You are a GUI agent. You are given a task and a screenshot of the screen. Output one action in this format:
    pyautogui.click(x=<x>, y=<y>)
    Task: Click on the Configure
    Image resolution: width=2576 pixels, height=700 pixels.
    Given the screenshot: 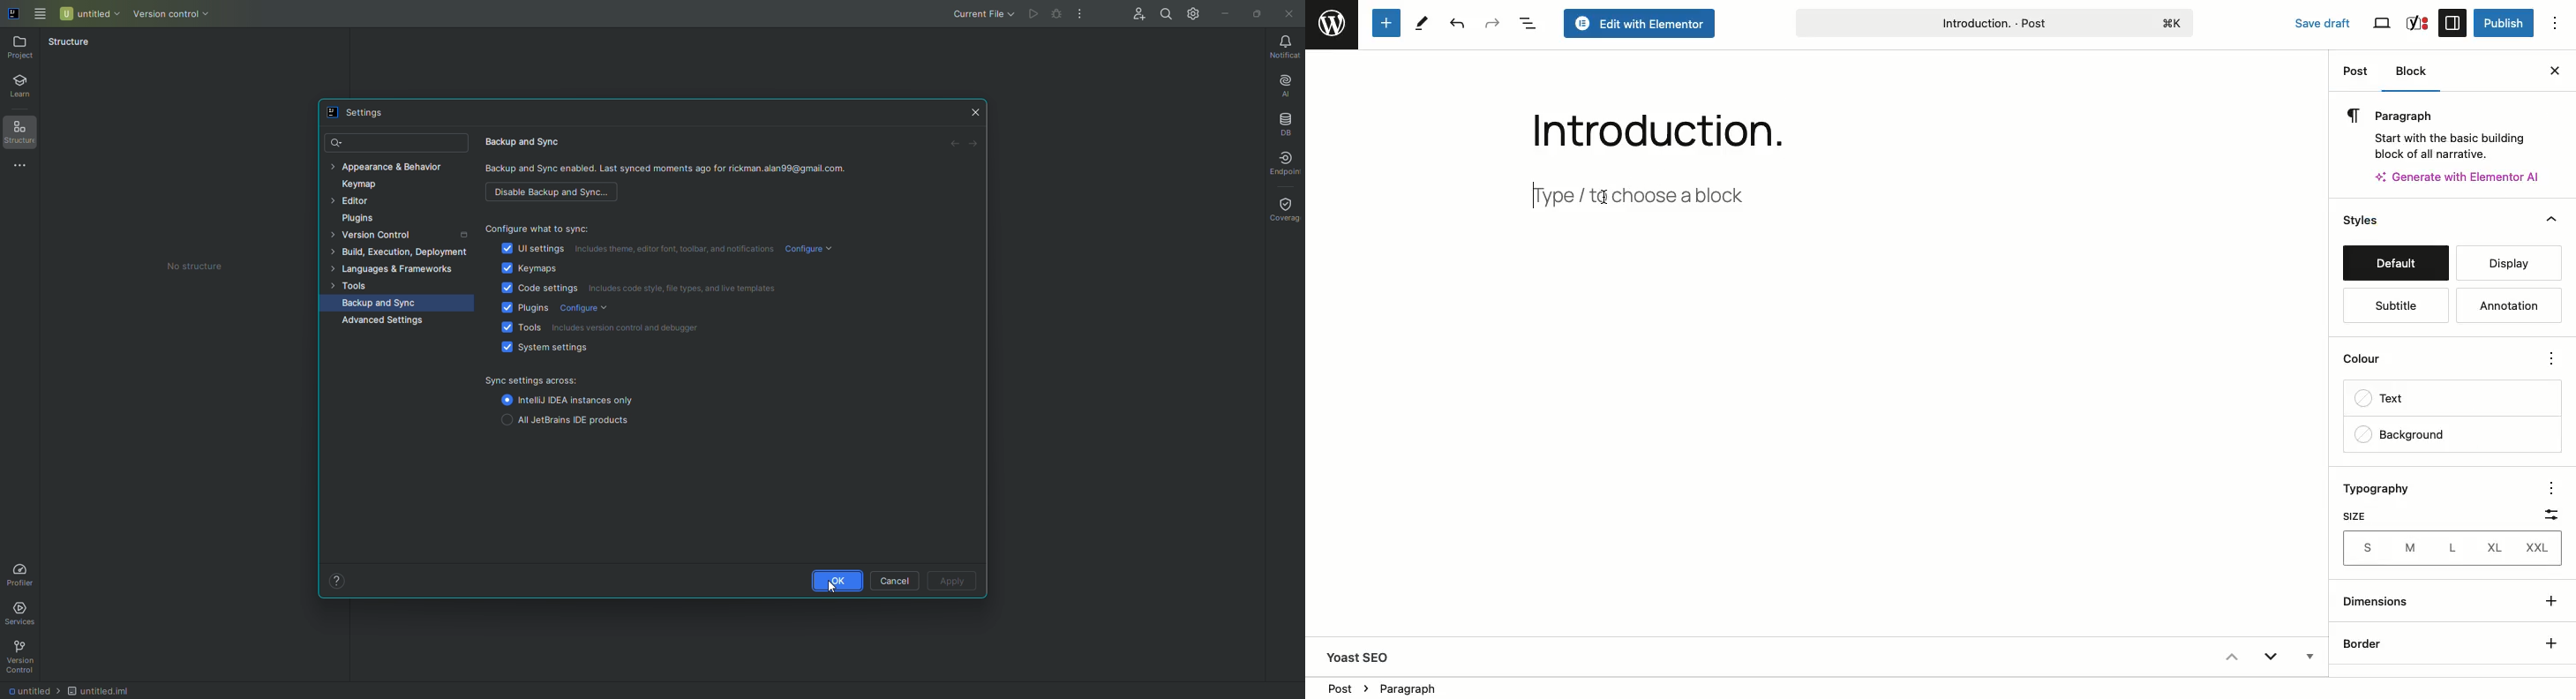 What is the action you would take?
    pyautogui.click(x=588, y=311)
    